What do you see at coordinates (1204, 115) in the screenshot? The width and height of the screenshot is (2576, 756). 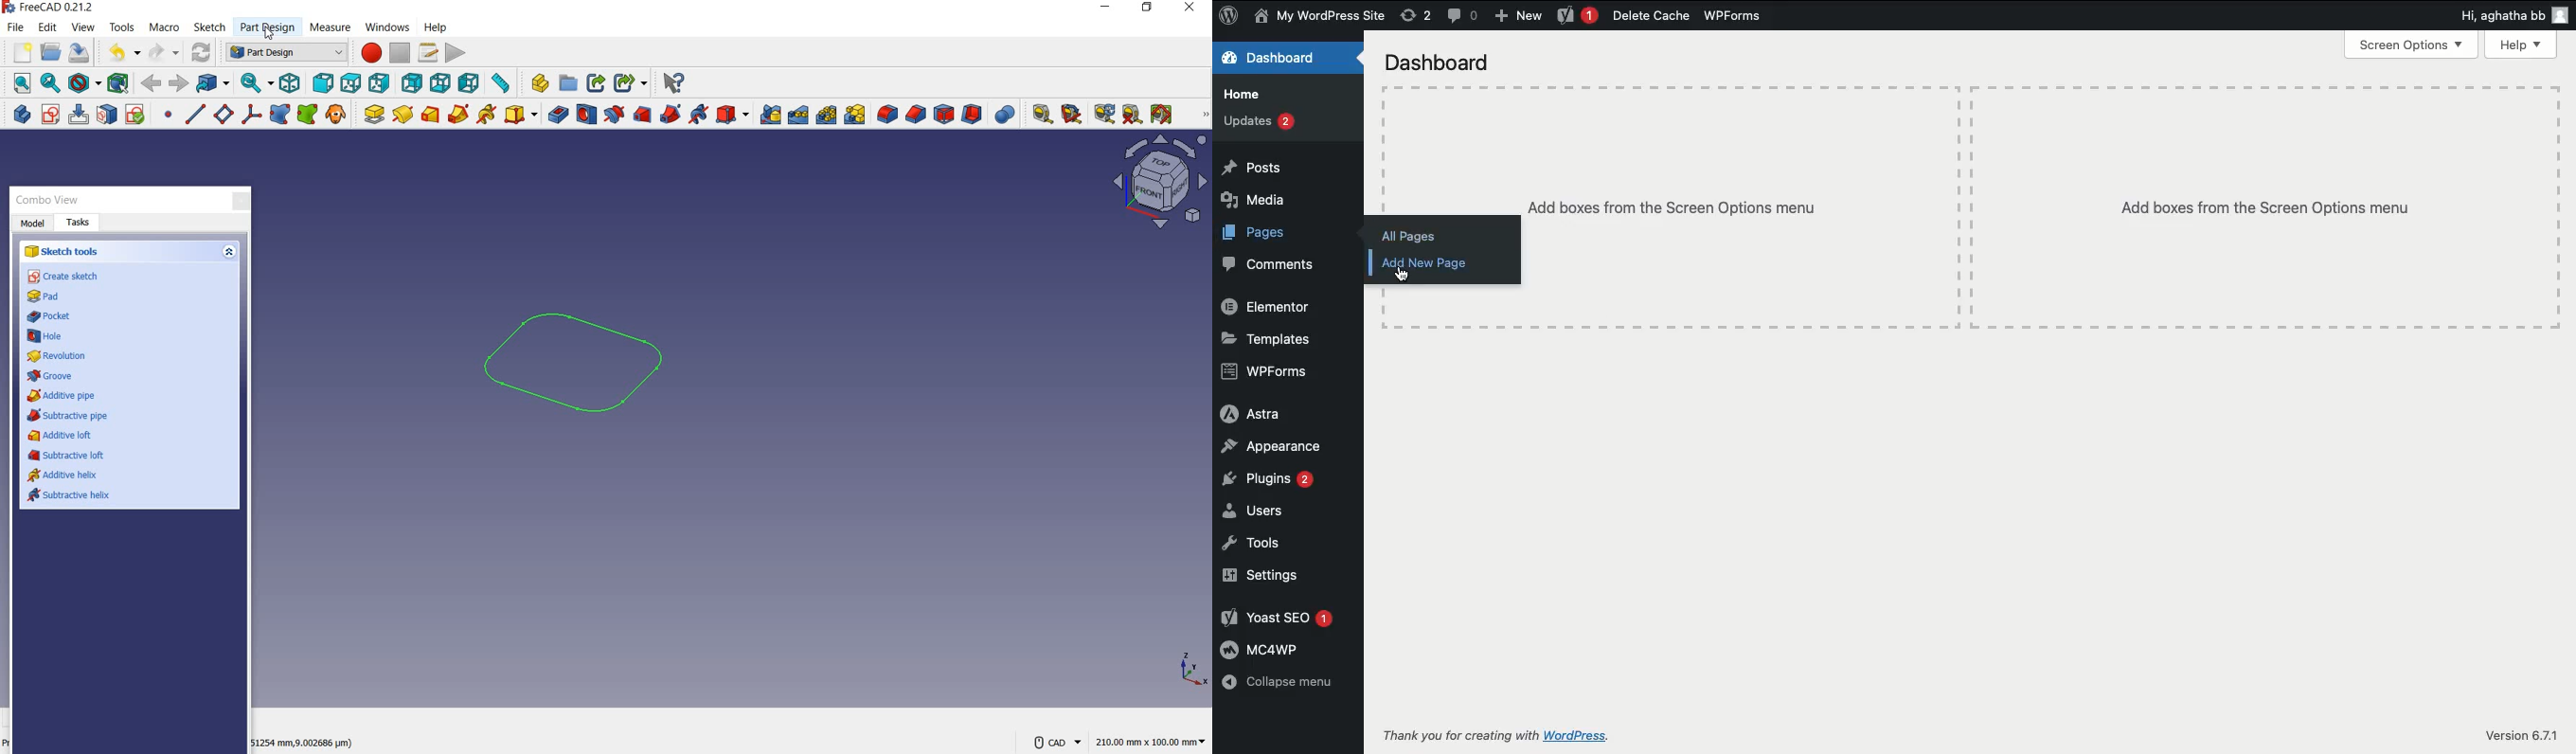 I see `measure` at bounding box center [1204, 115].